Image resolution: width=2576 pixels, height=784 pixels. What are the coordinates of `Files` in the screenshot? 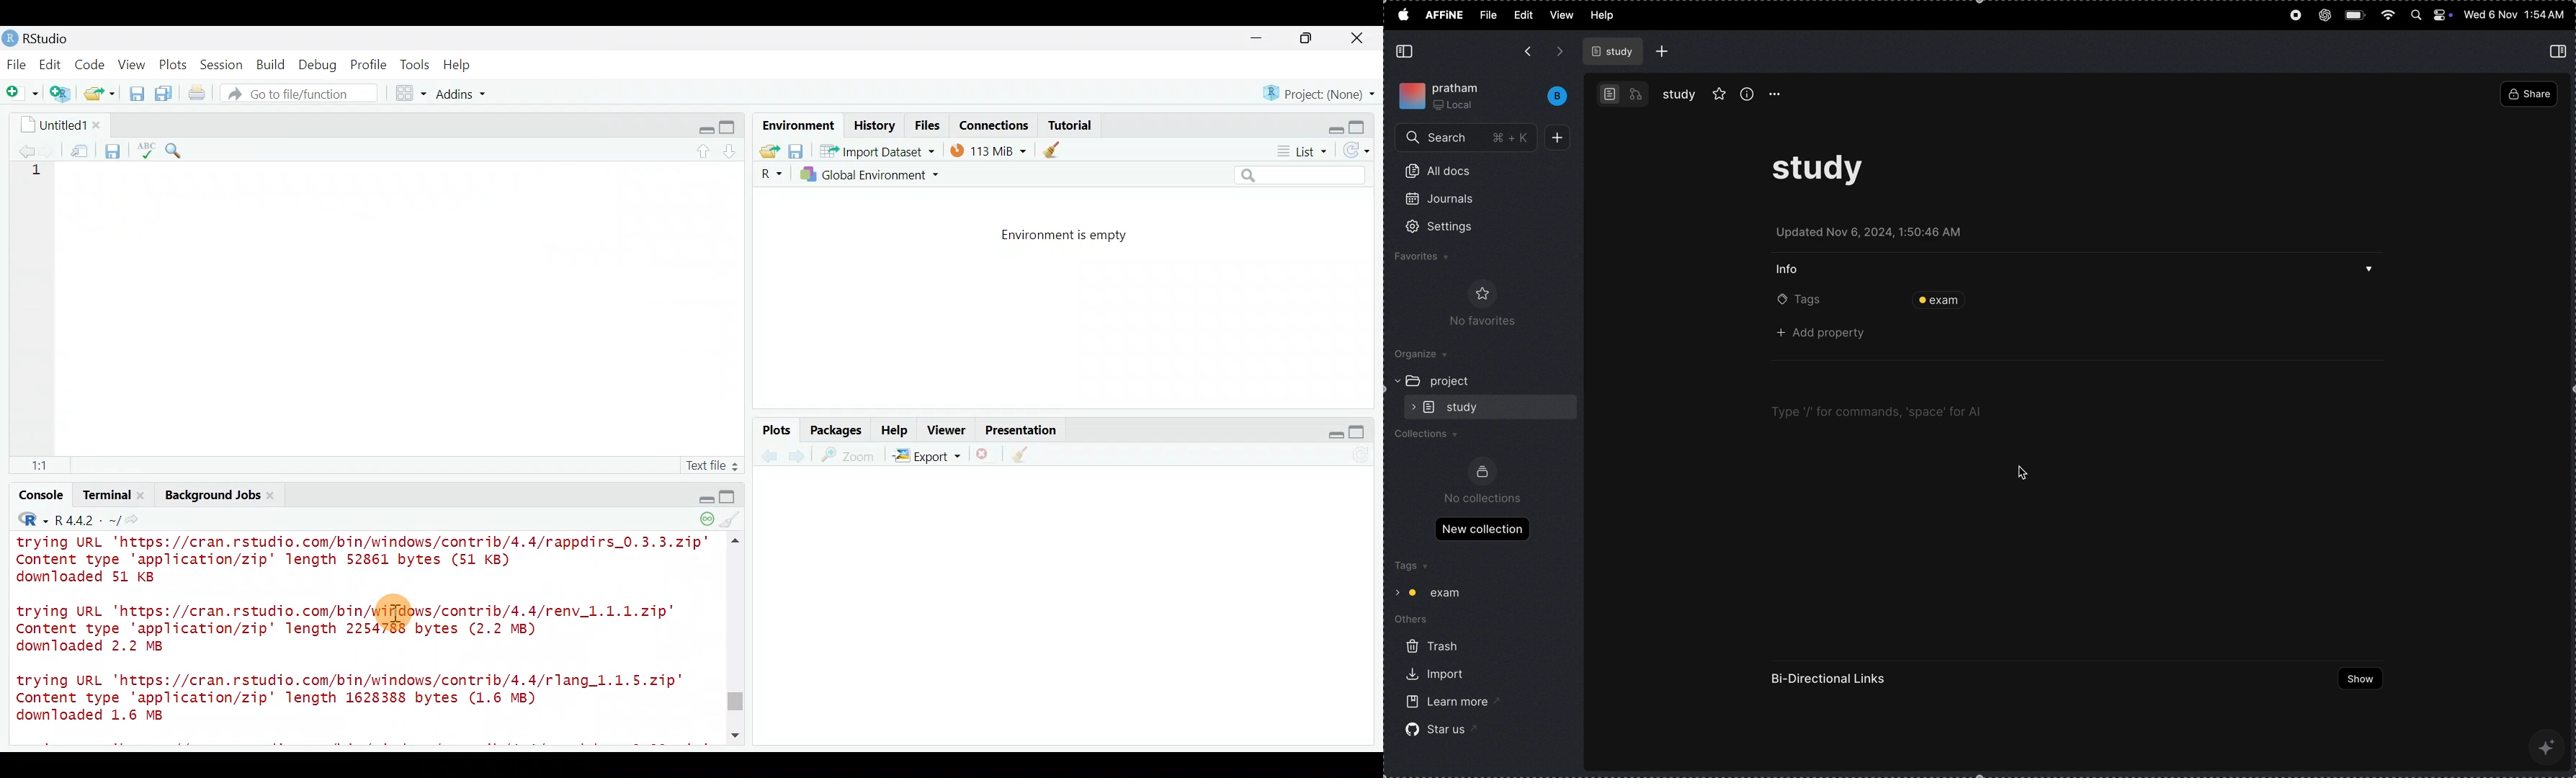 It's located at (928, 125).